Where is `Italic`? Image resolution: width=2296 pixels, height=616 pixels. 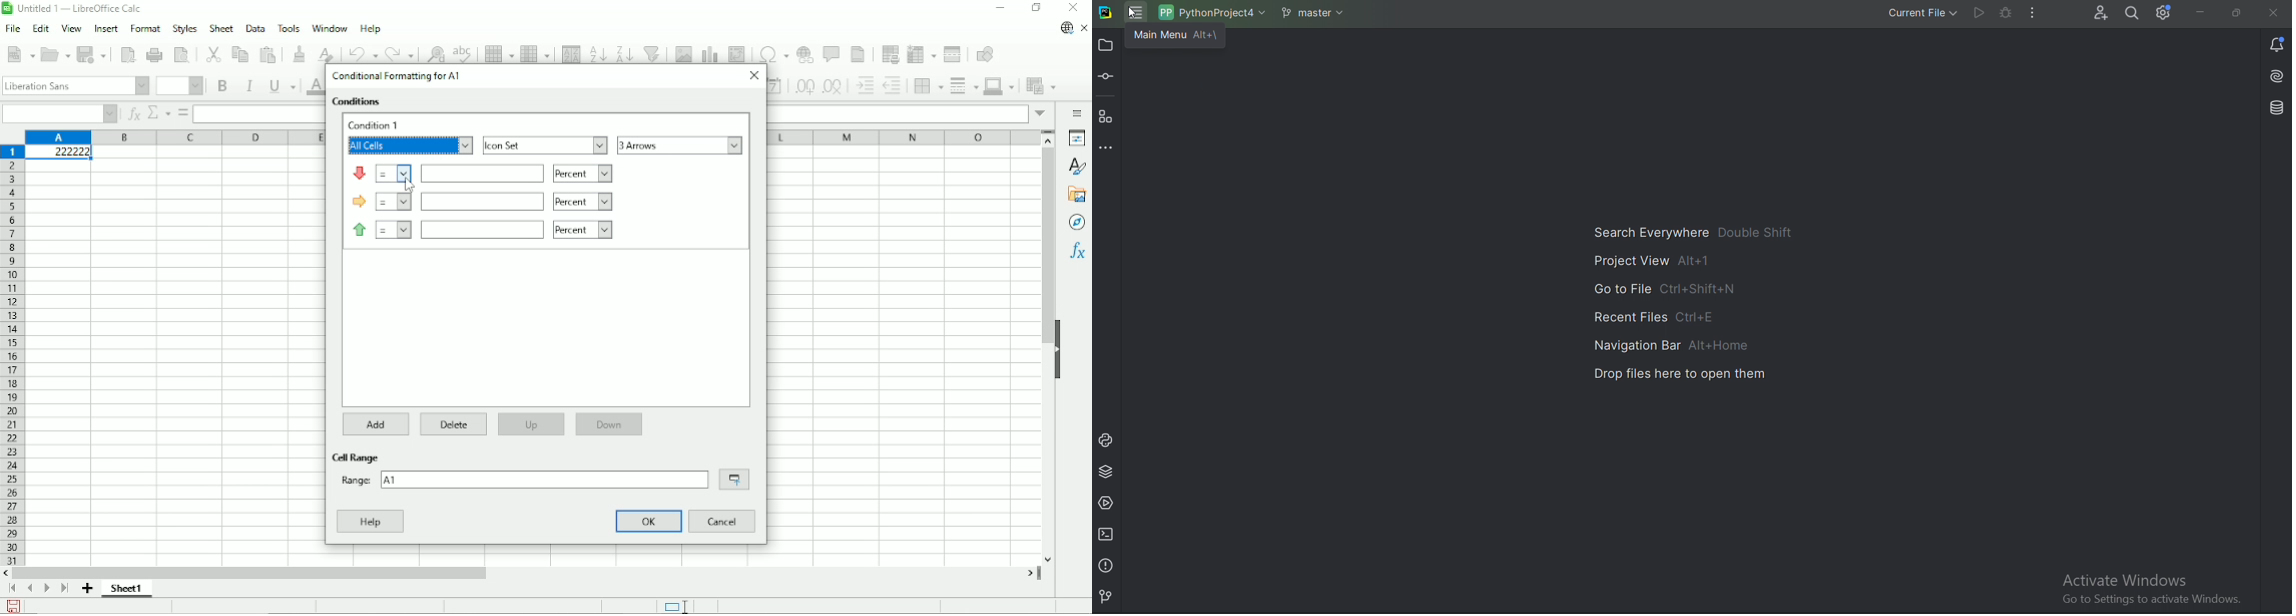 Italic is located at coordinates (249, 86).